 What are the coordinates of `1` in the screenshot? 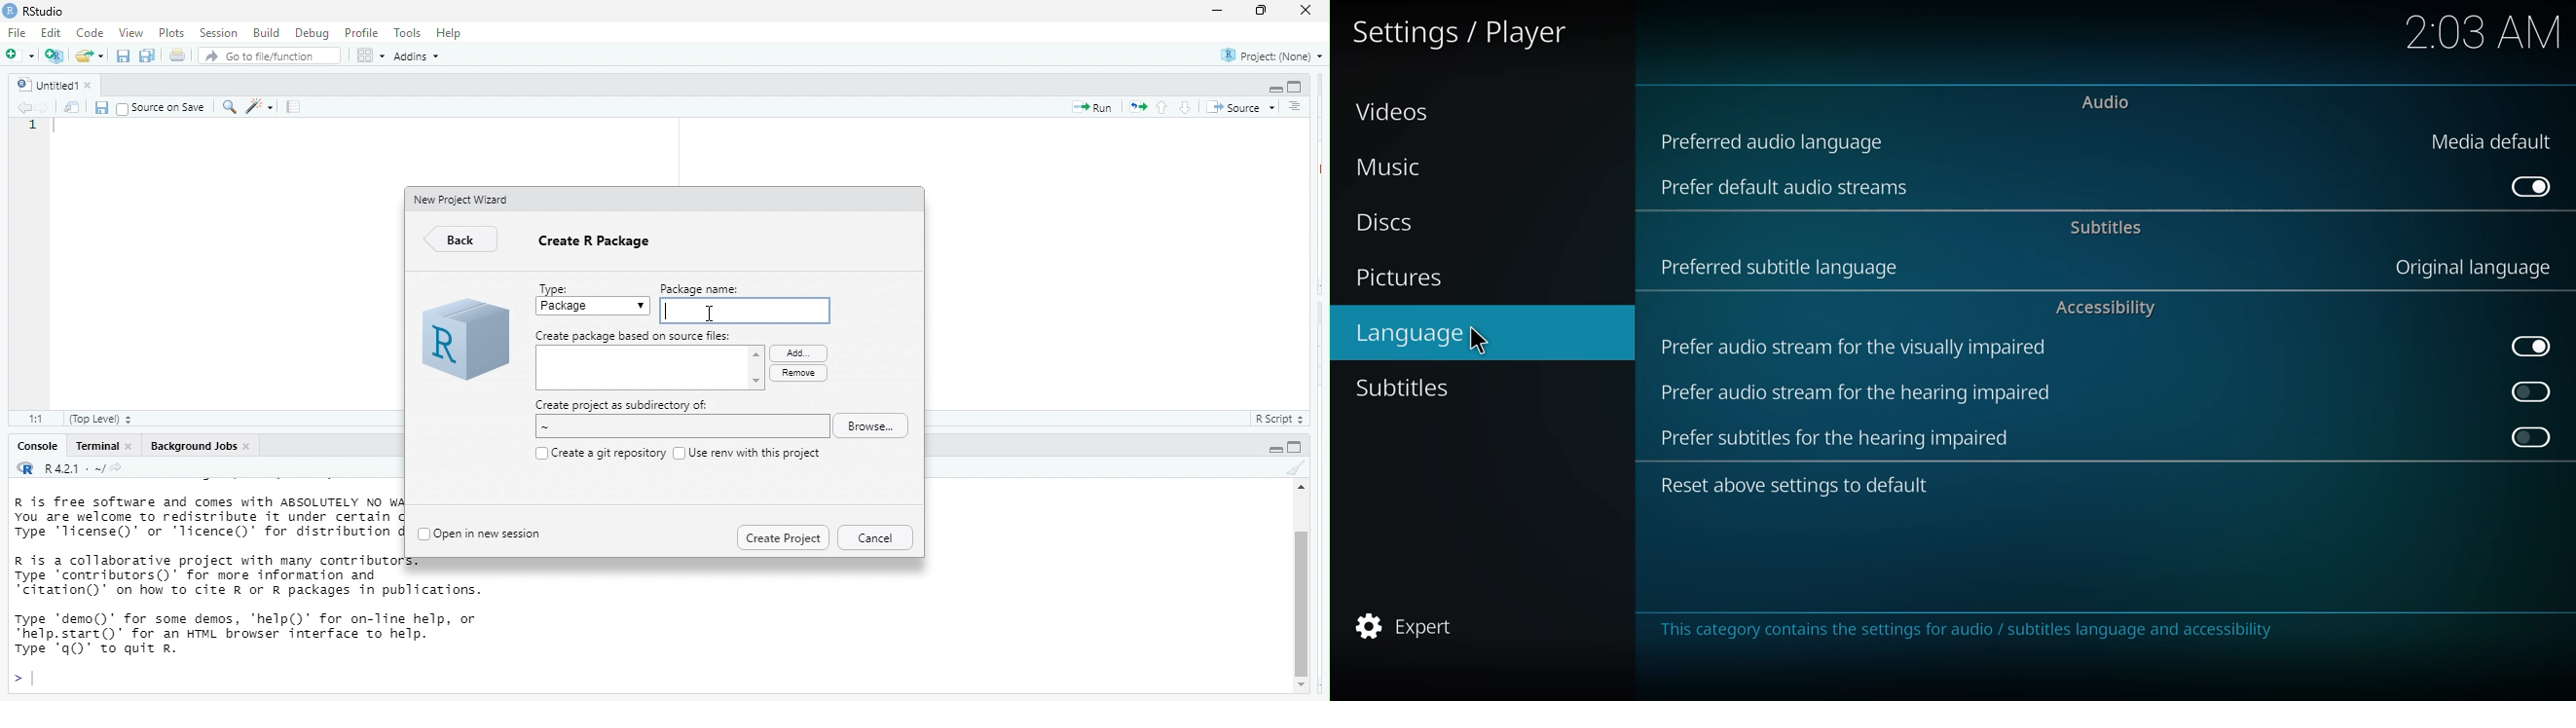 It's located at (33, 128).